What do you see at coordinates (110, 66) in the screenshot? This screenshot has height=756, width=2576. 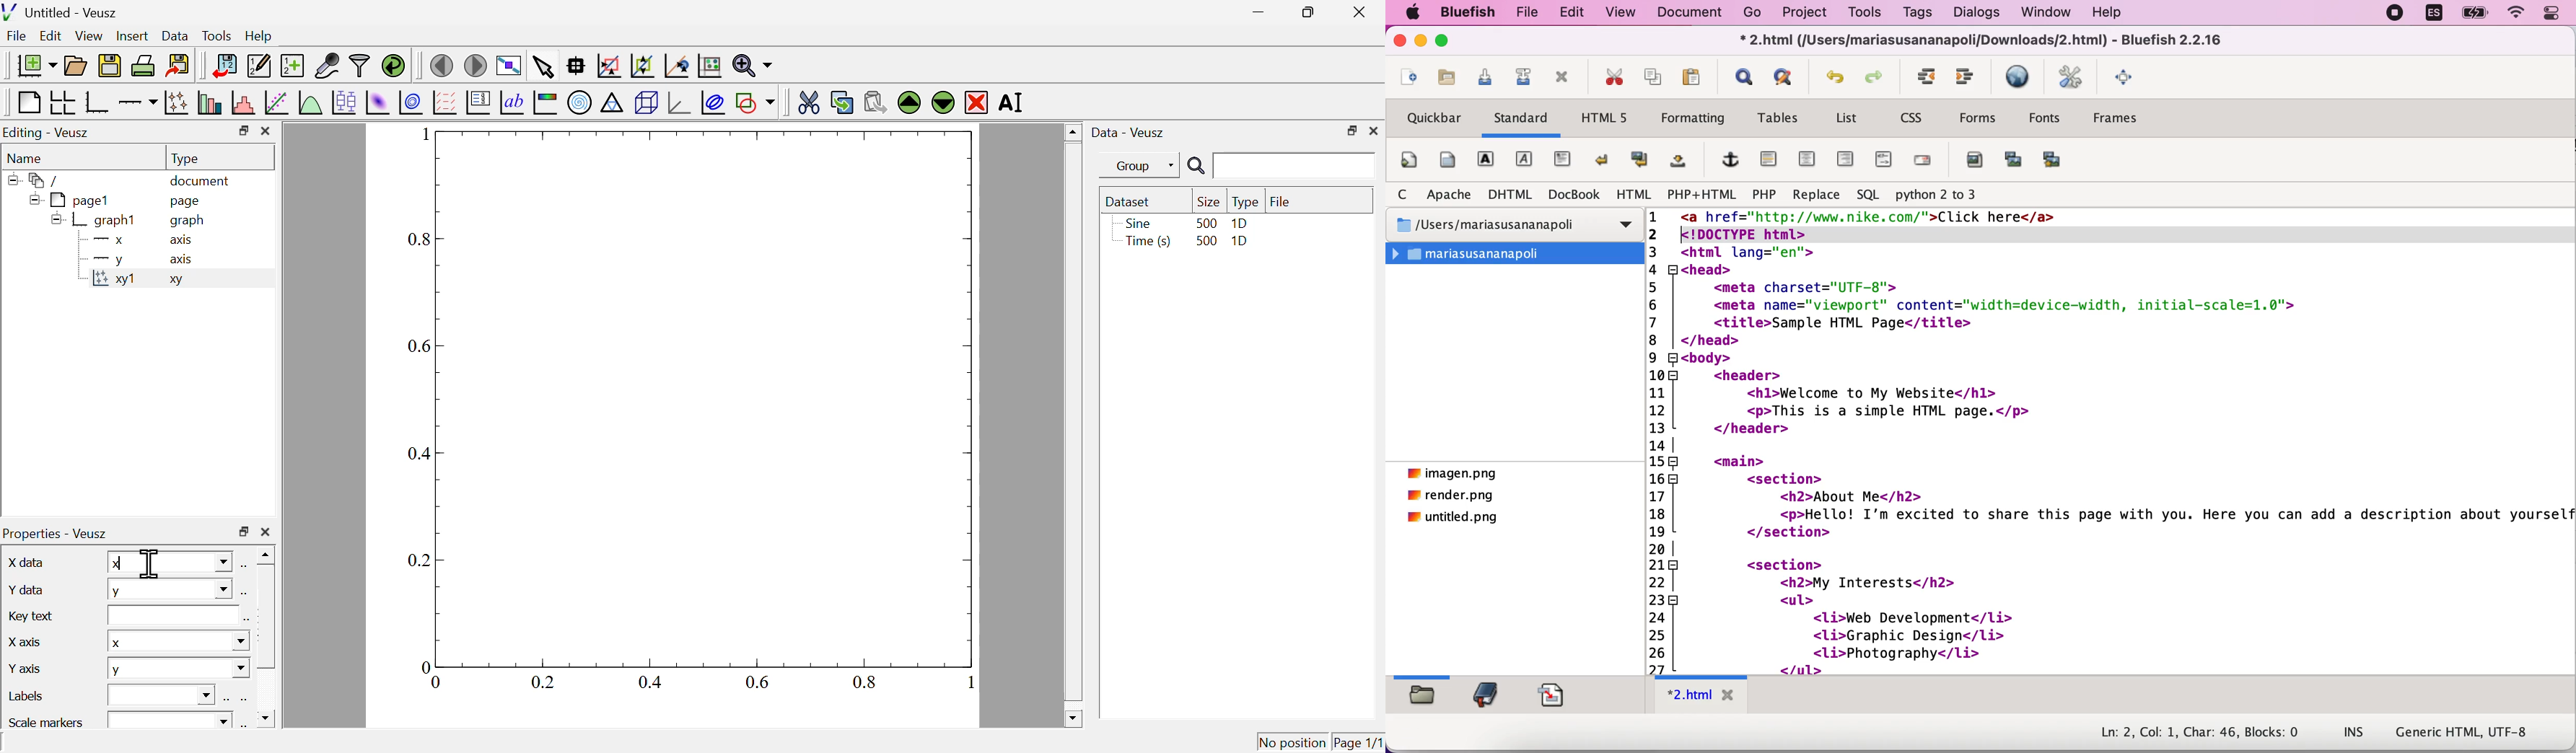 I see `save the document` at bounding box center [110, 66].